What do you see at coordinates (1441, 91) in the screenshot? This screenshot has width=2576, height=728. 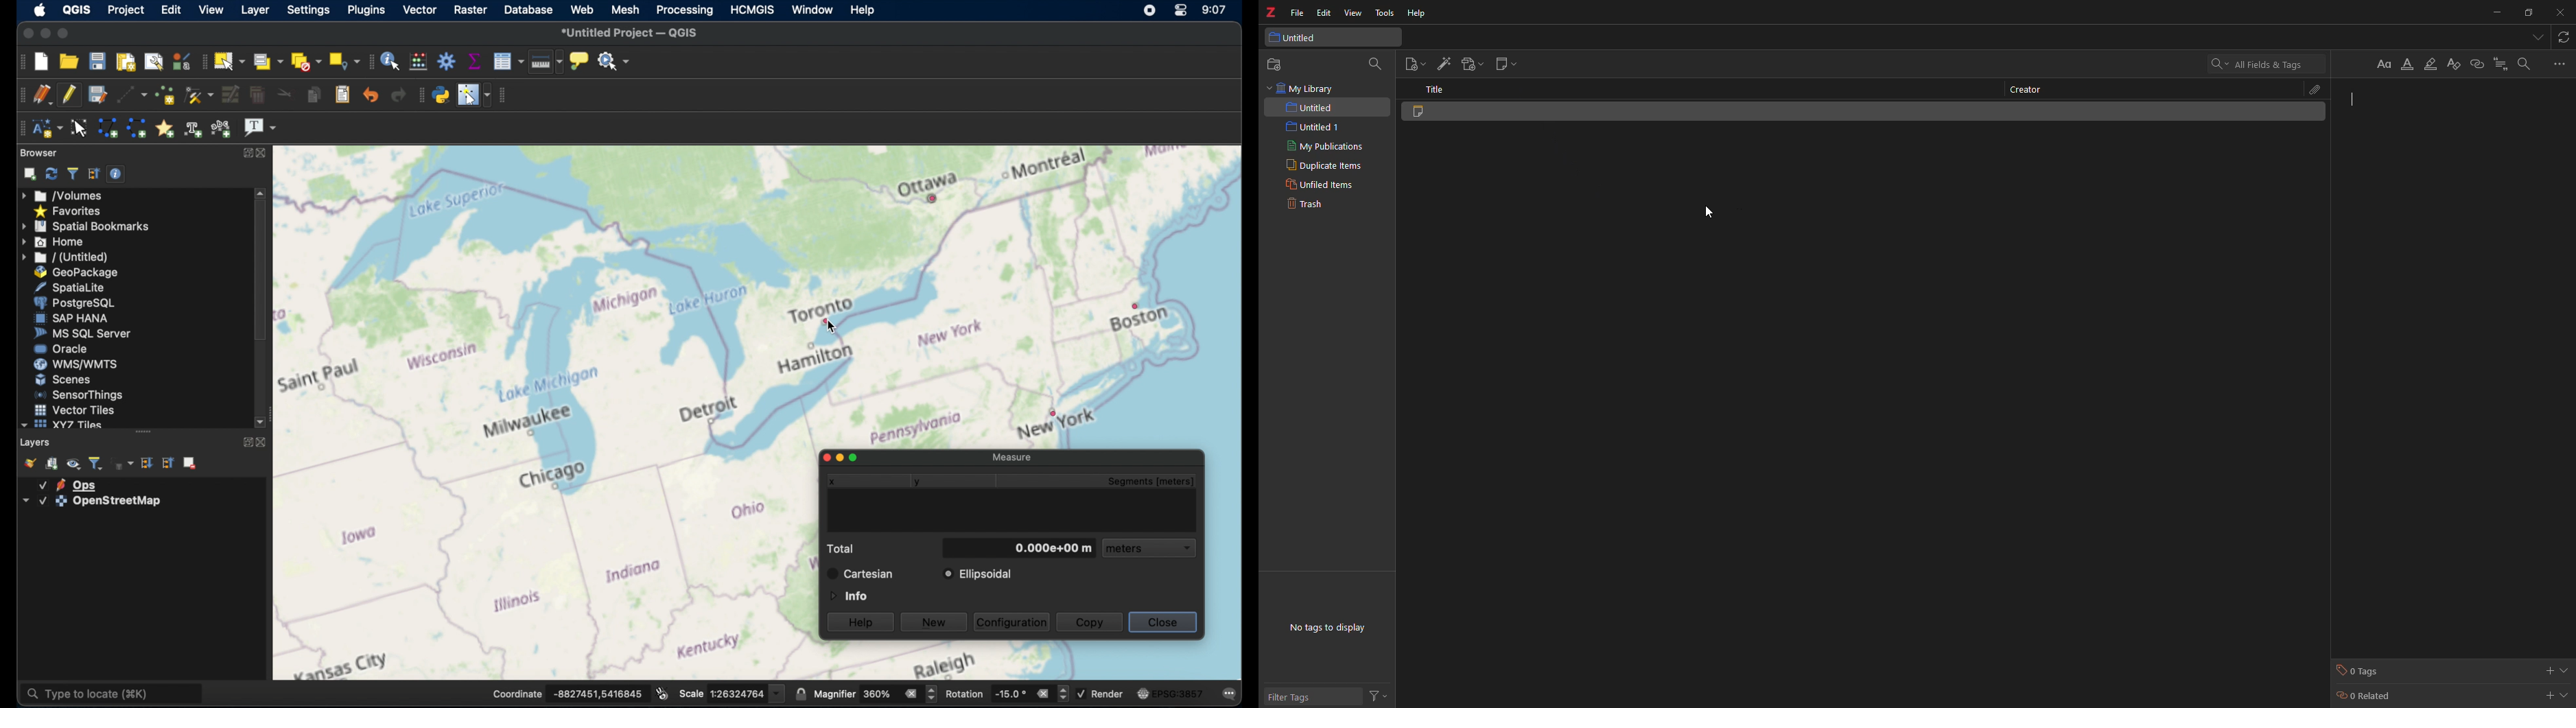 I see `title` at bounding box center [1441, 91].